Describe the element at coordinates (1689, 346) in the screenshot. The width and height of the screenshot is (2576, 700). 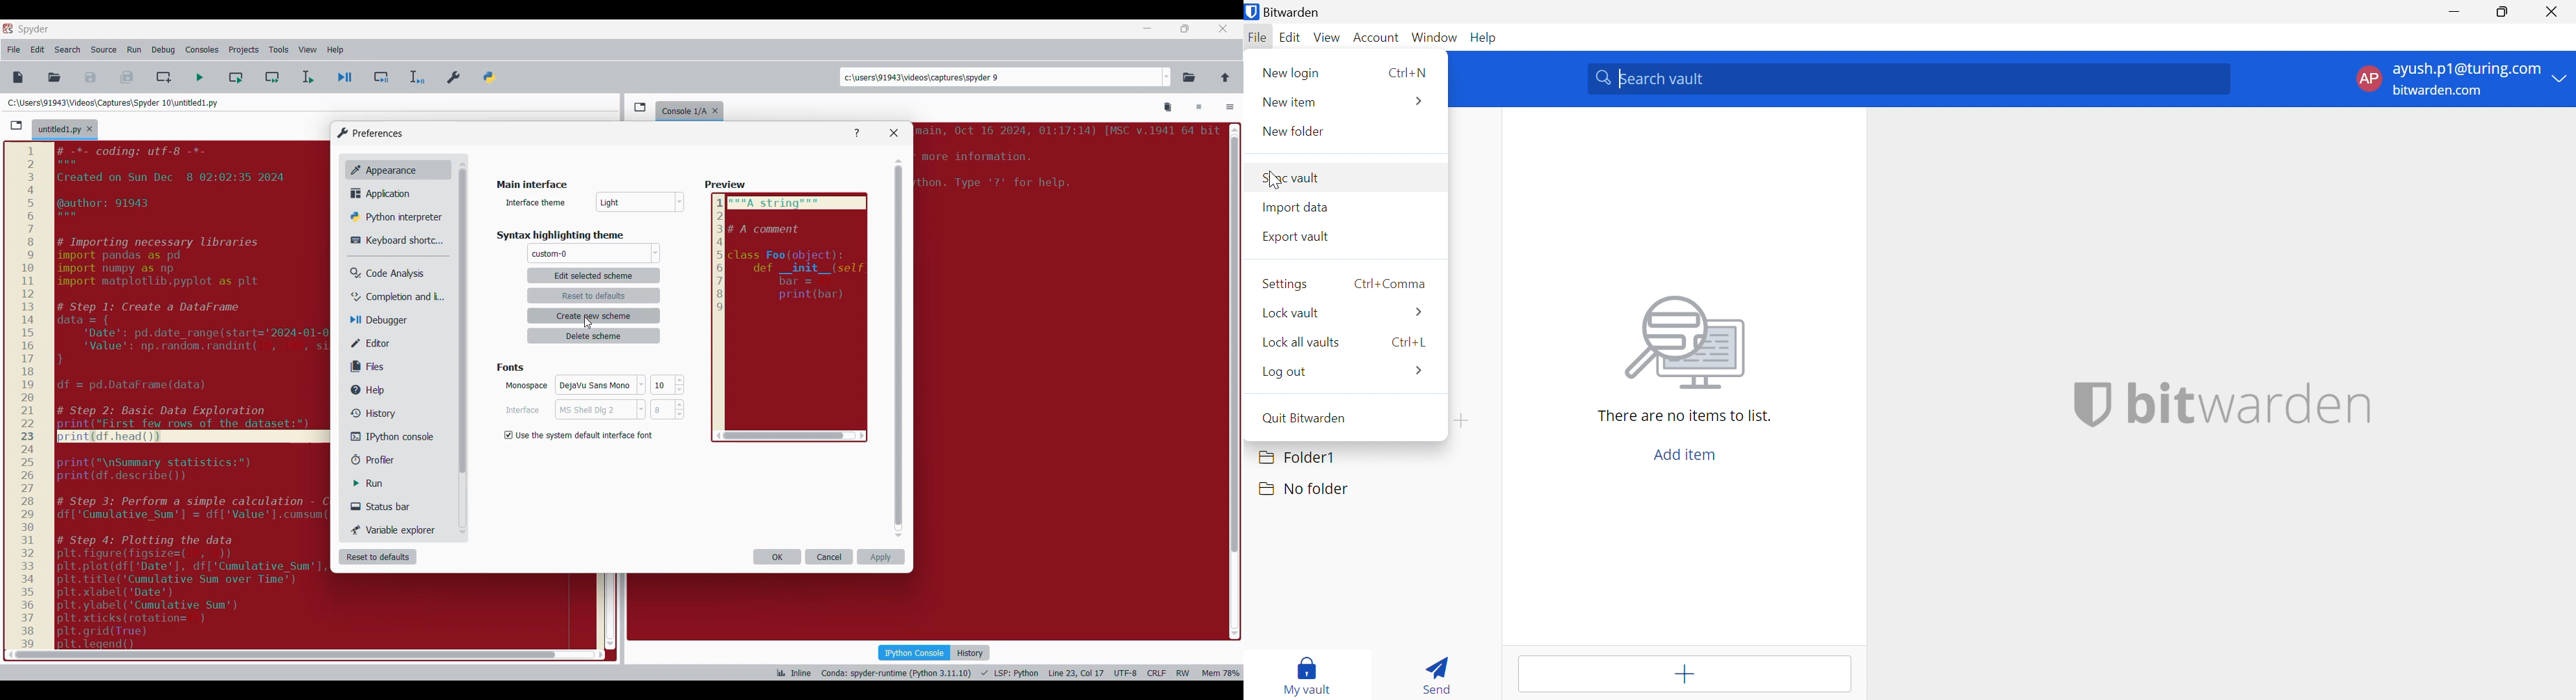
I see `searching for file image` at that location.